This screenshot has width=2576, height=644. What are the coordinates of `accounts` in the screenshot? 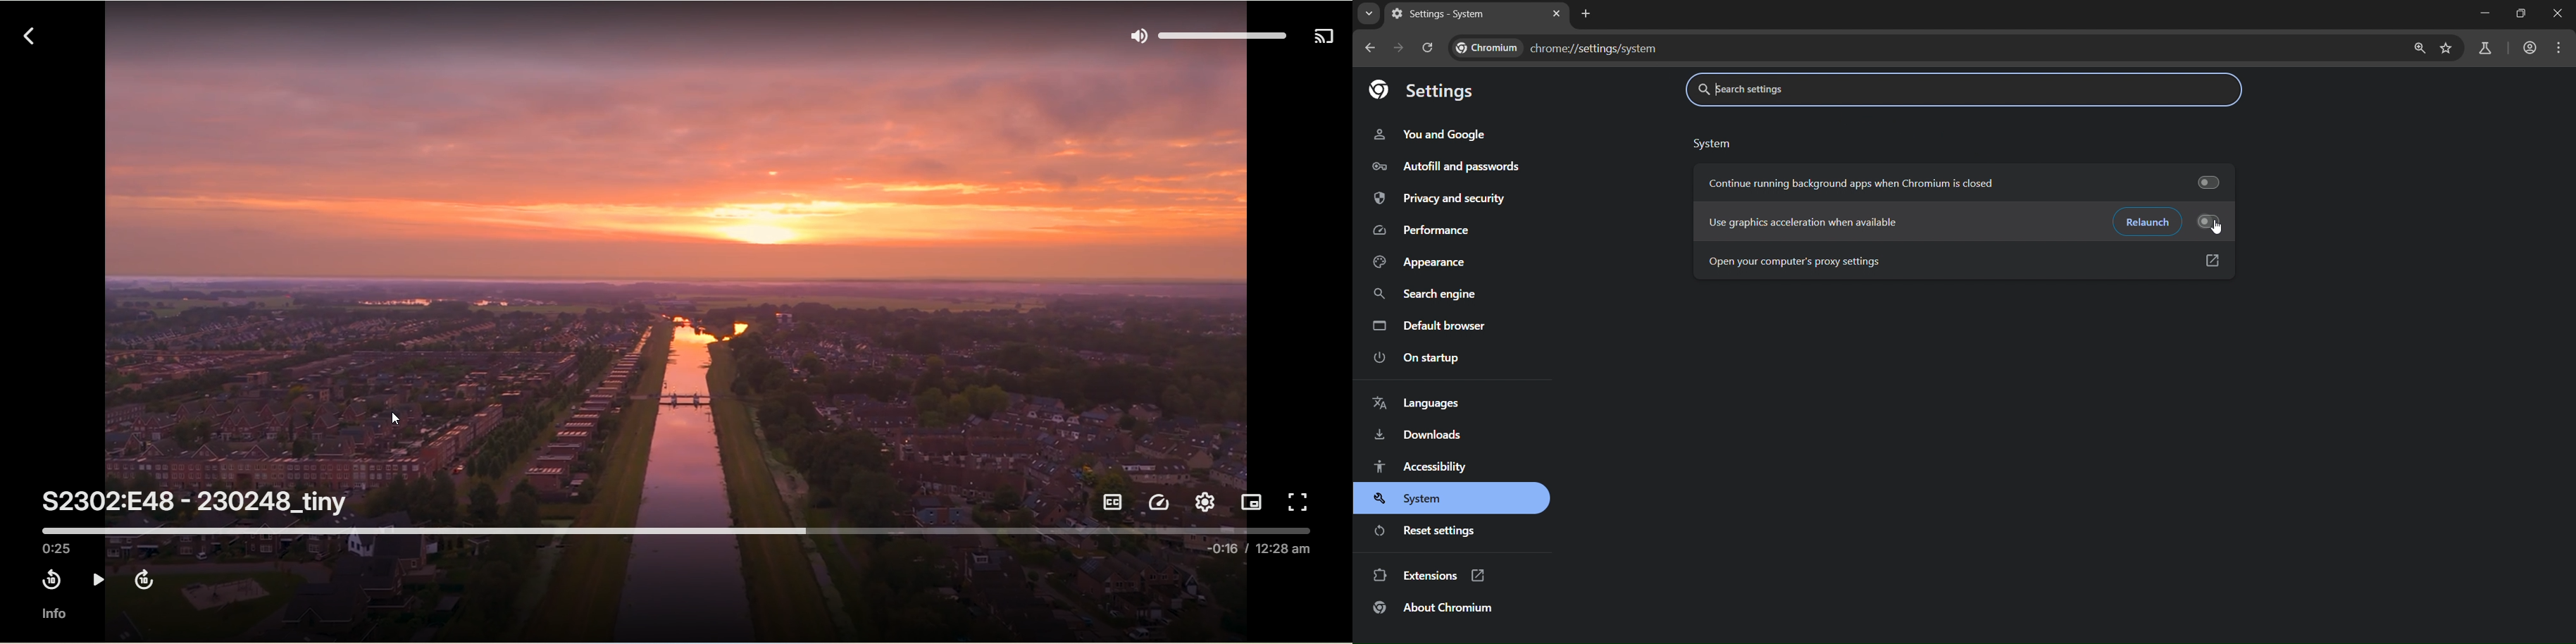 It's located at (2532, 48).